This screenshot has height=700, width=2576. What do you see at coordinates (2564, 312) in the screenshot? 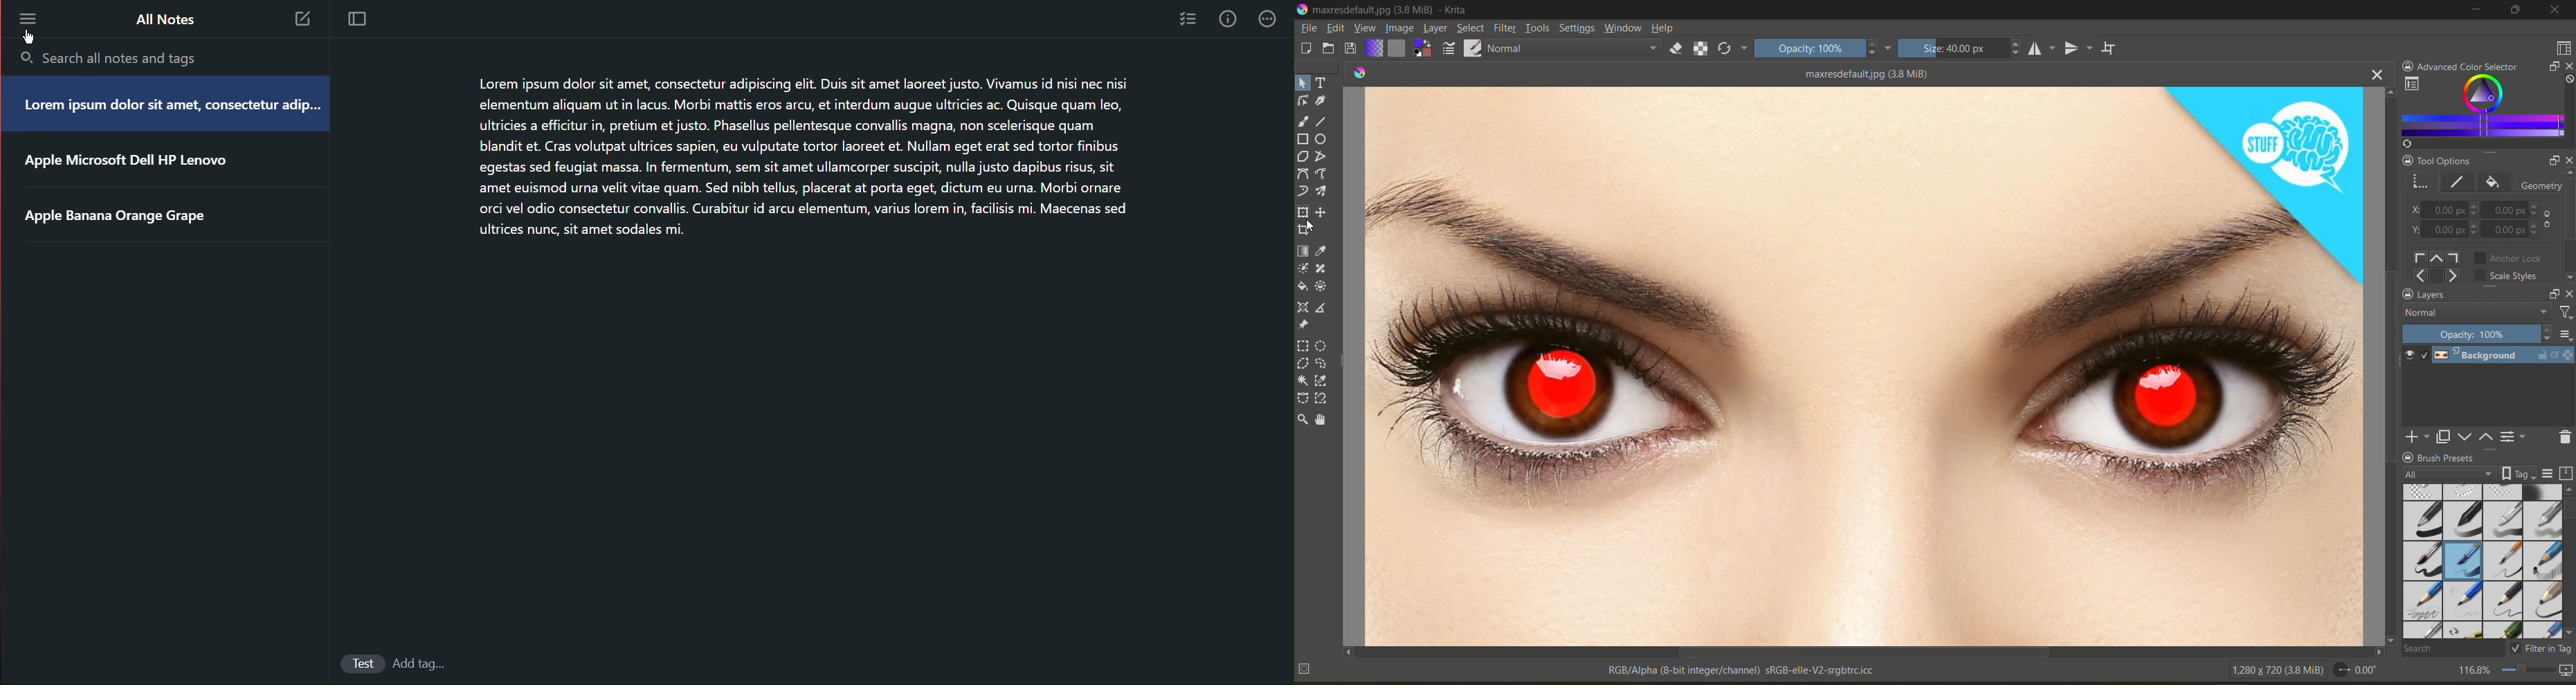
I see `filter` at bounding box center [2564, 312].